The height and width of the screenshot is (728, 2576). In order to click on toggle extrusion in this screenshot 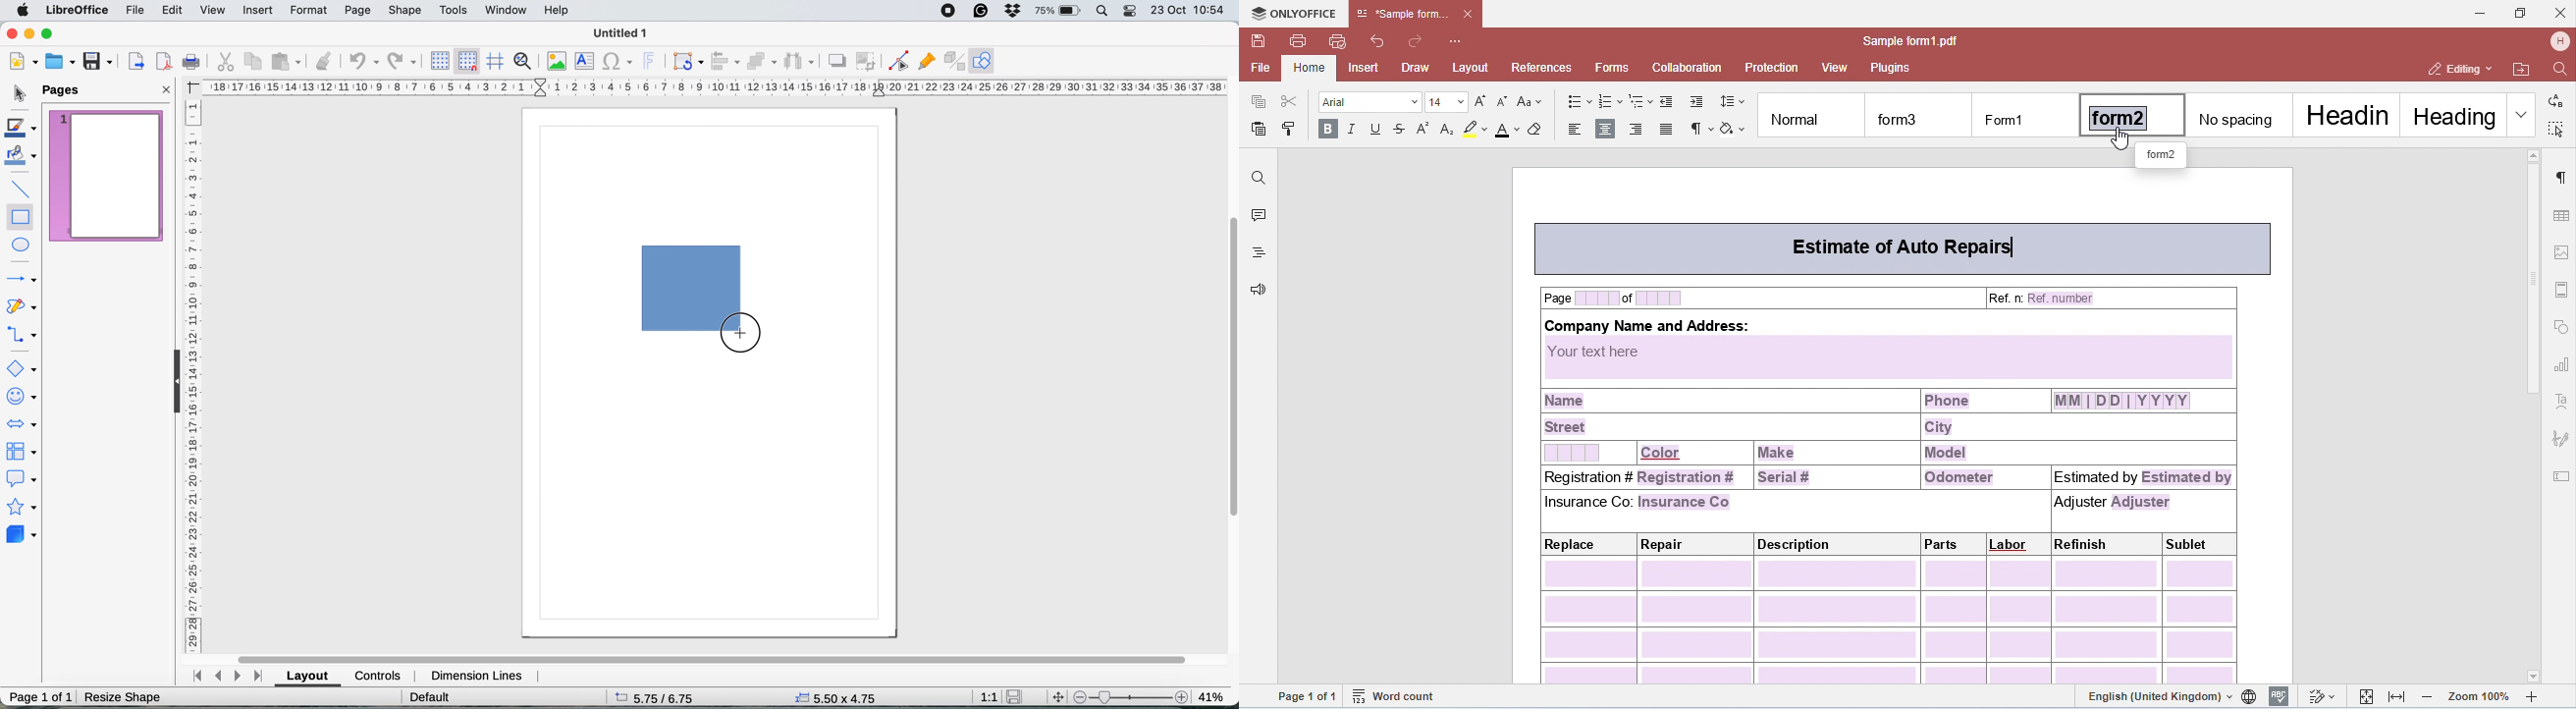, I will do `click(952, 62)`.